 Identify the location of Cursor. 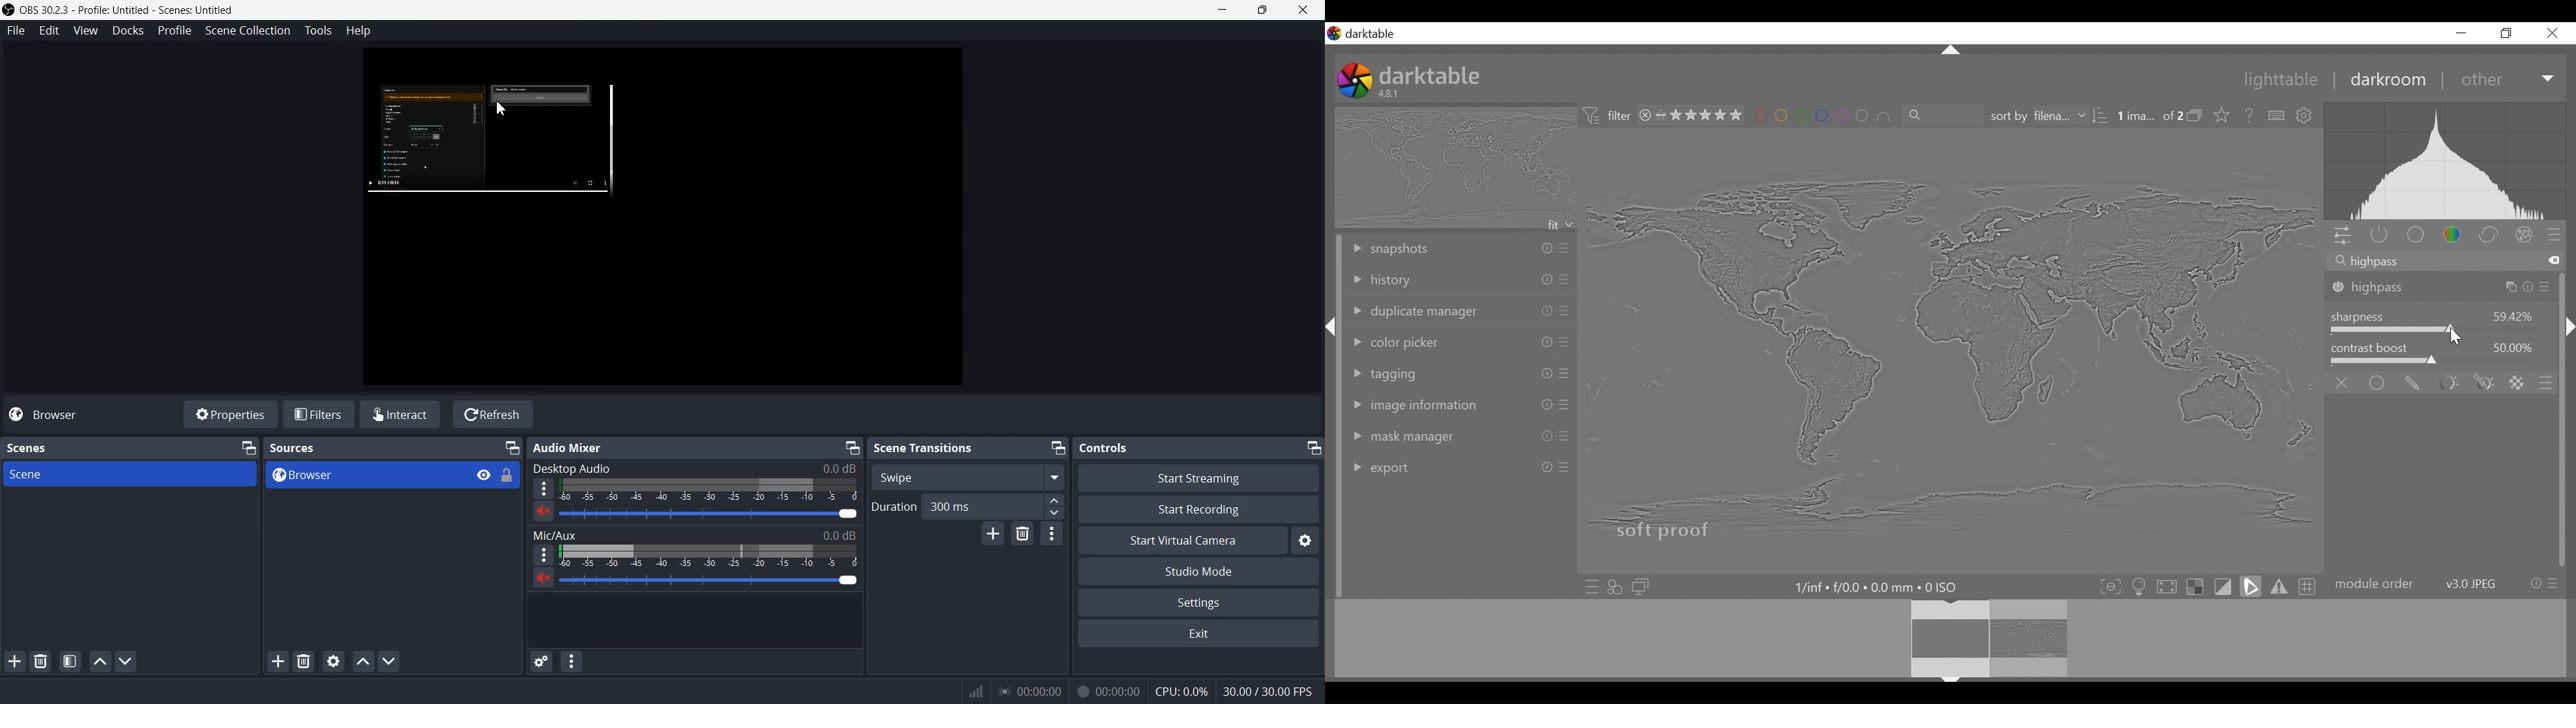
(500, 109).